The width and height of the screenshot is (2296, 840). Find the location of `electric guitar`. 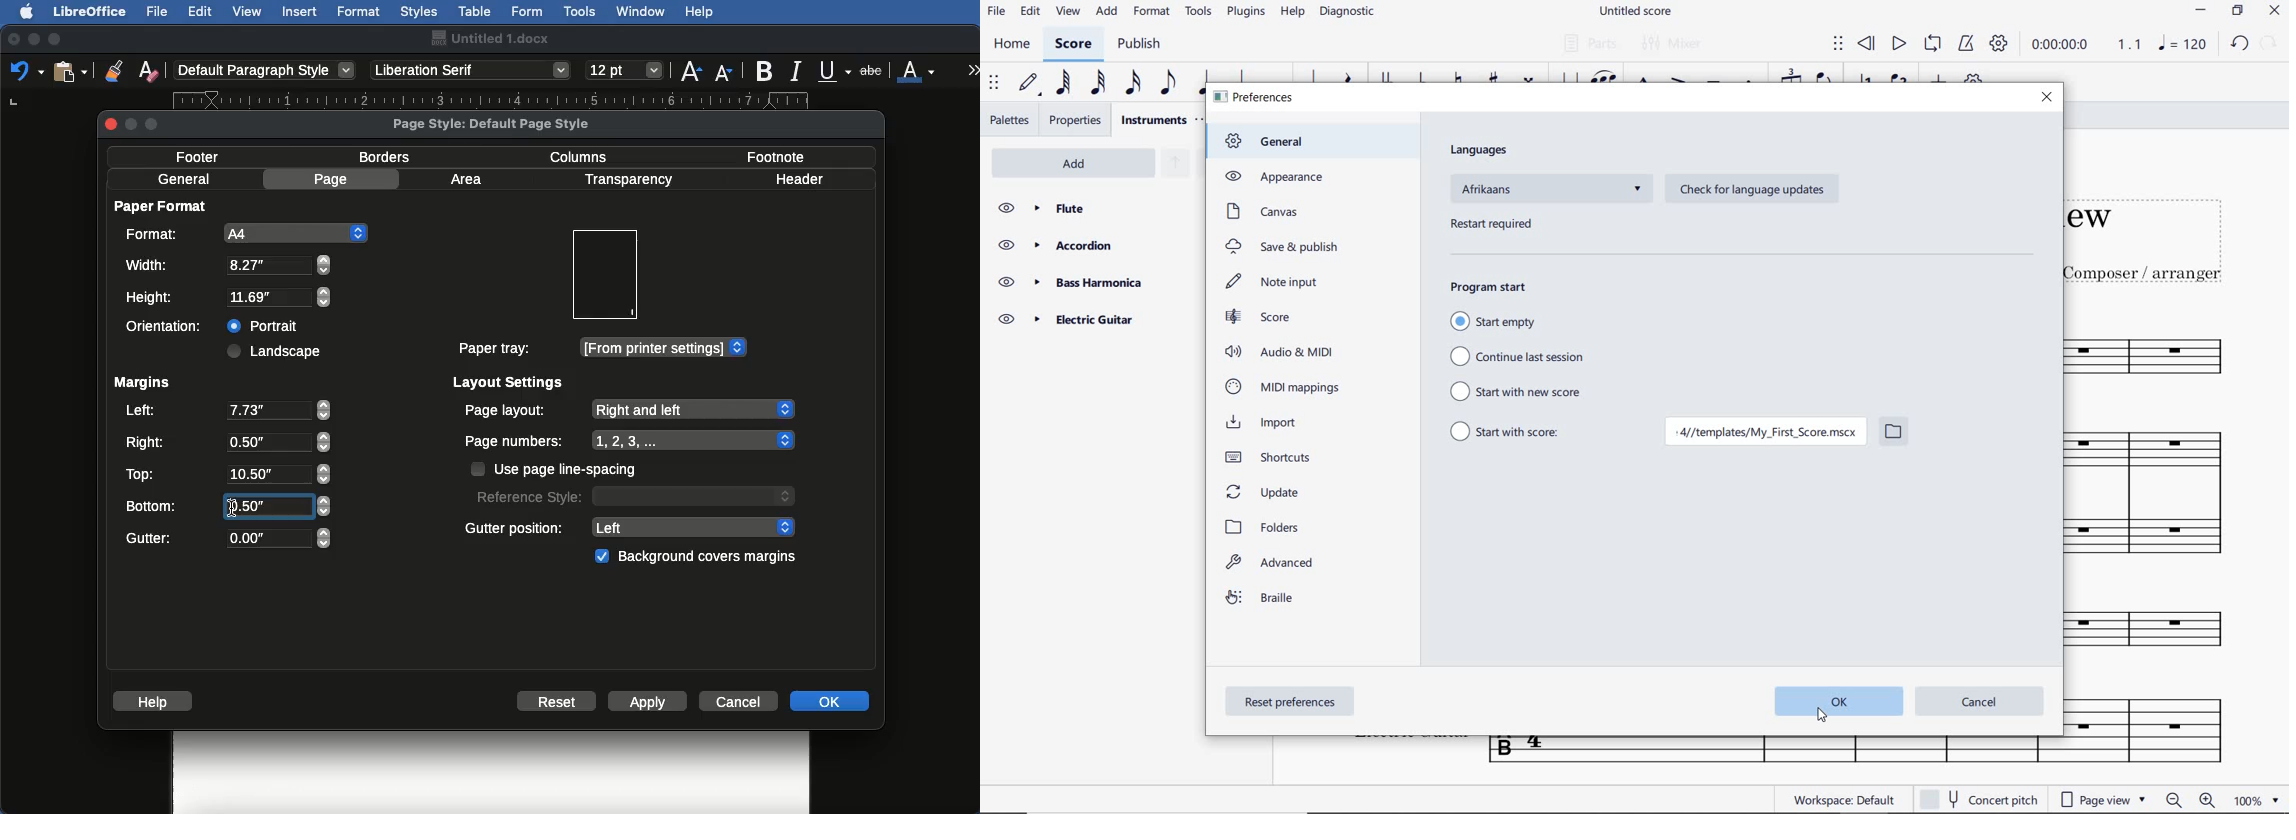

electric guitar is located at coordinates (1089, 319).